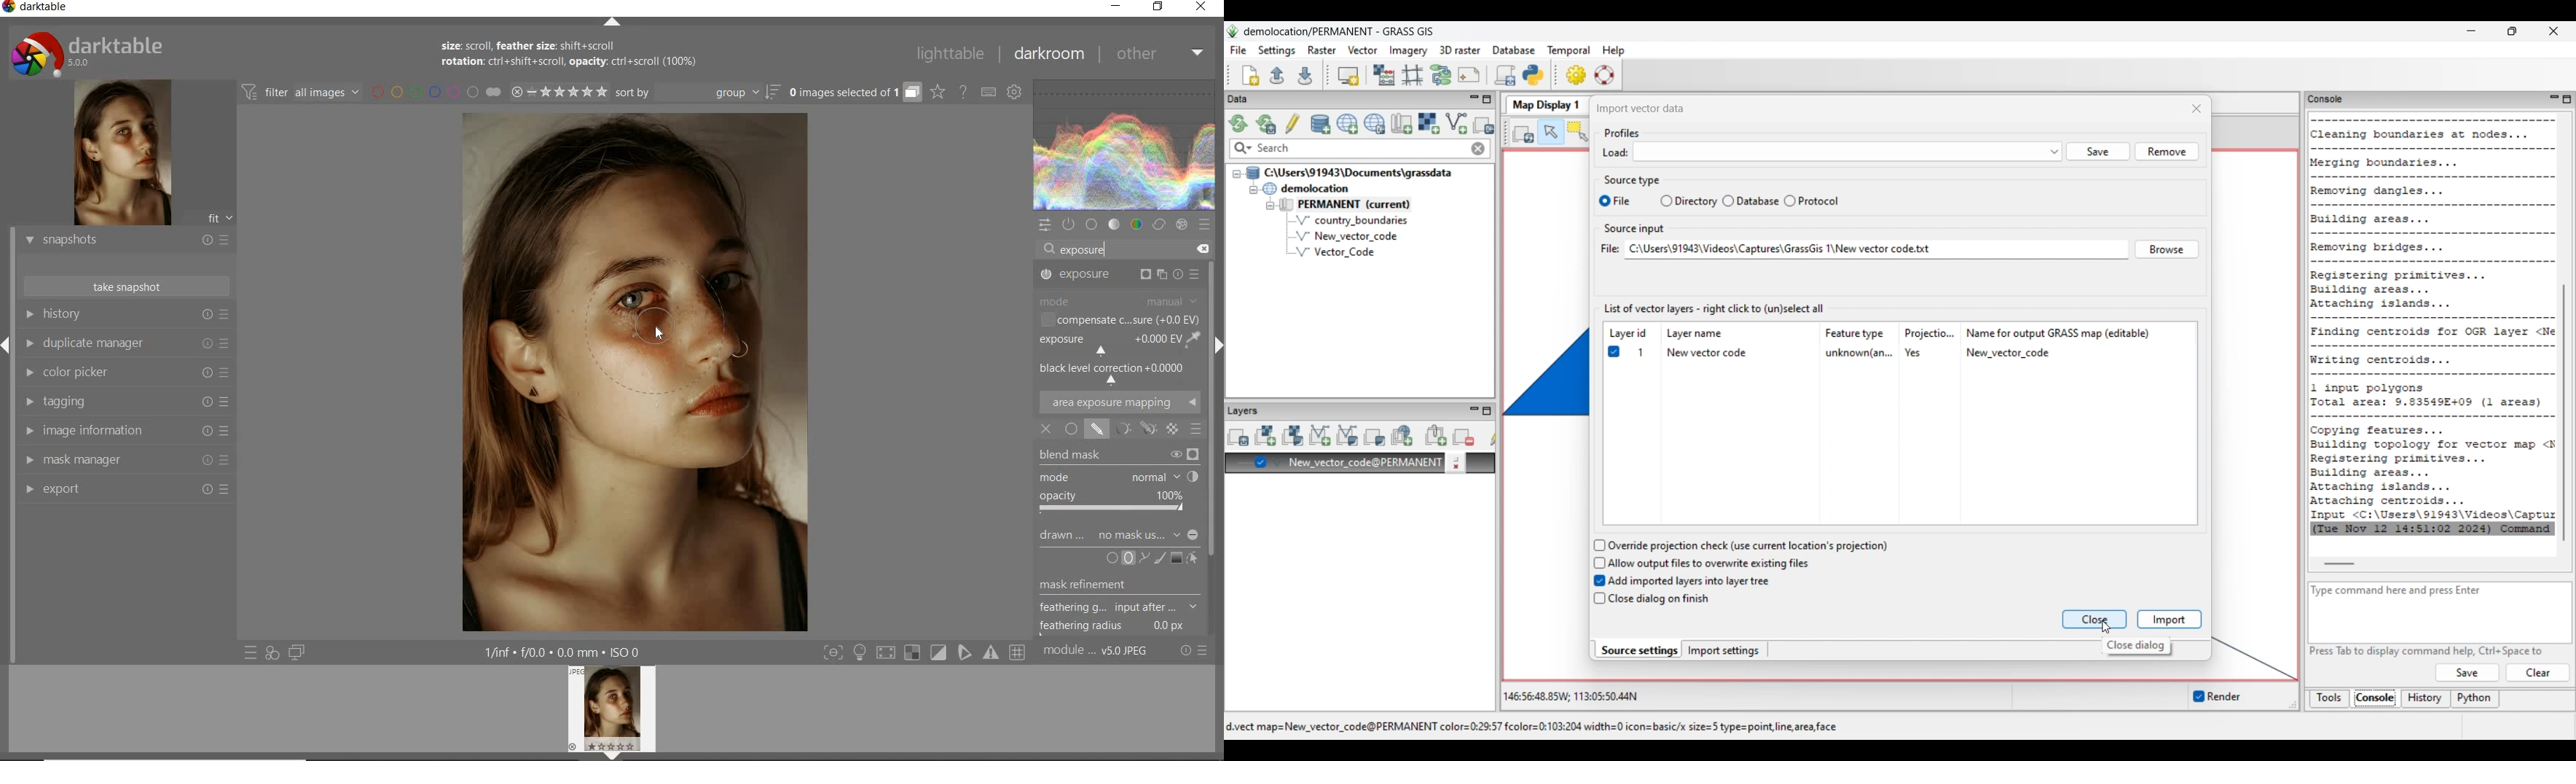  Describe the element at coordinates (1194, 652) in the screenshot. I see `reset or presets & preferences` at that location.